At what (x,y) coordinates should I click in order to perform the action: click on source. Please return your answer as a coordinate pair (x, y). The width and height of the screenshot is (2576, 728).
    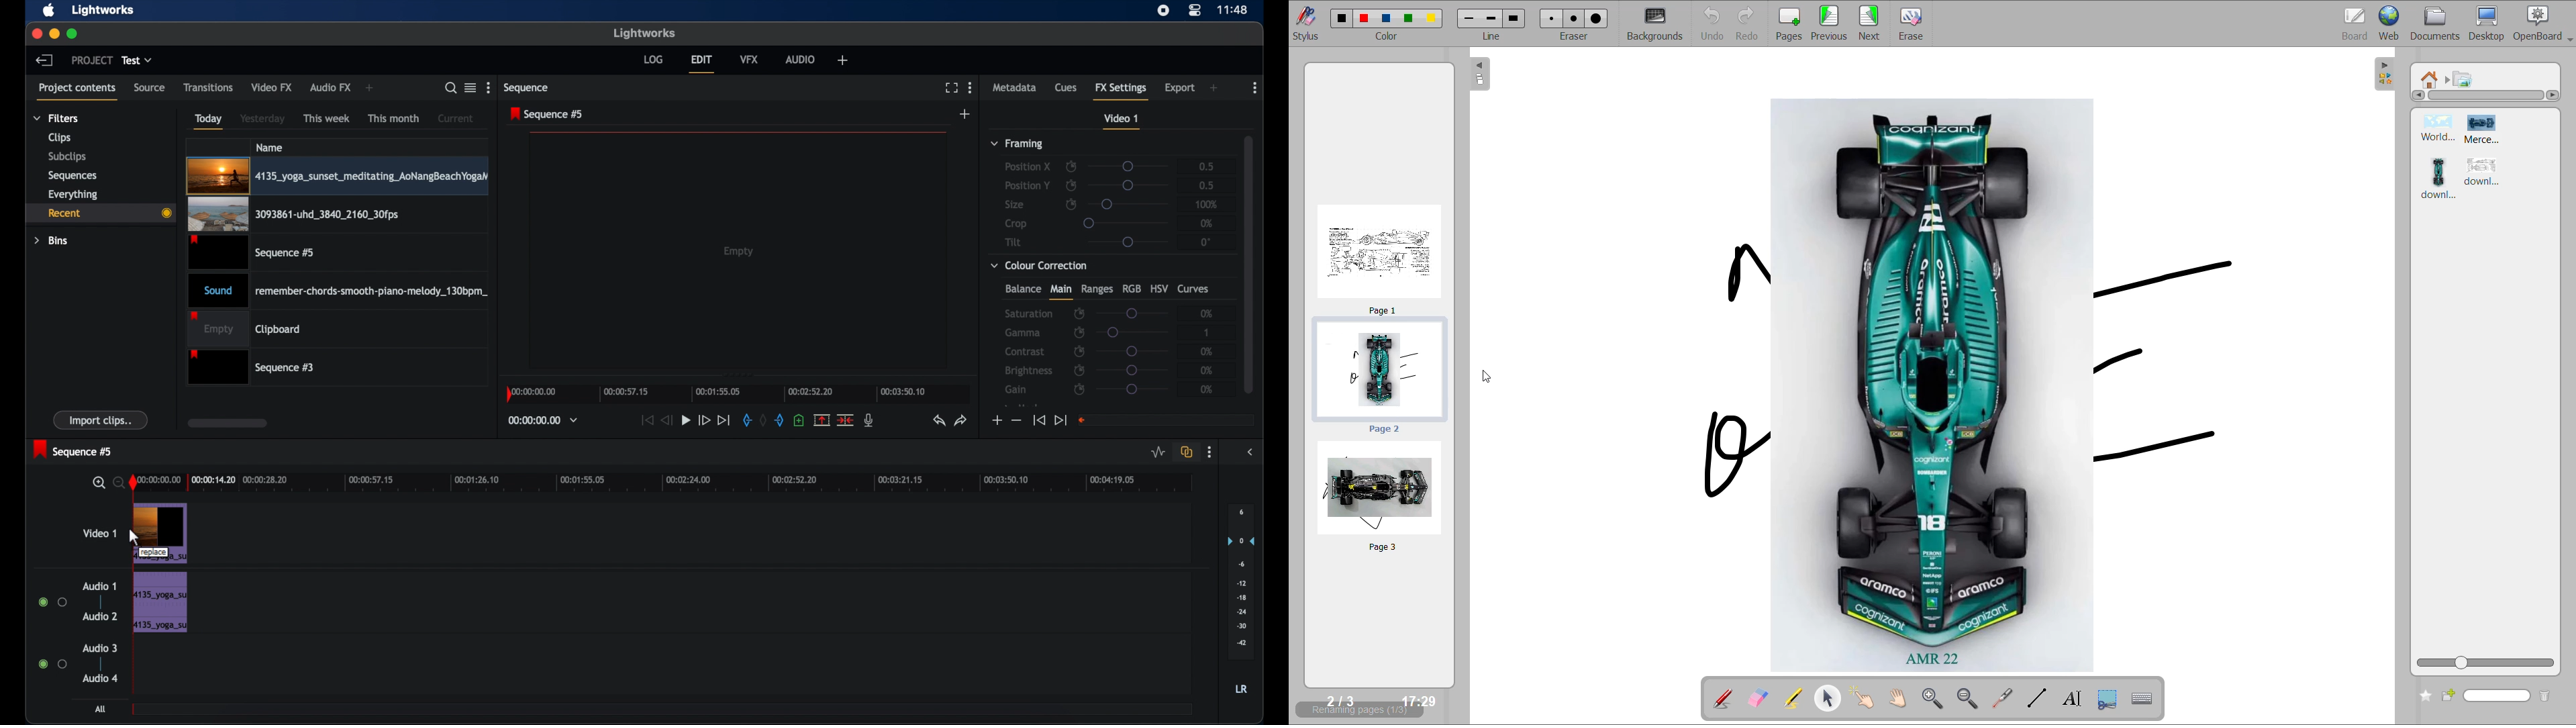
    Looking at the image, I should click on (150, 88).